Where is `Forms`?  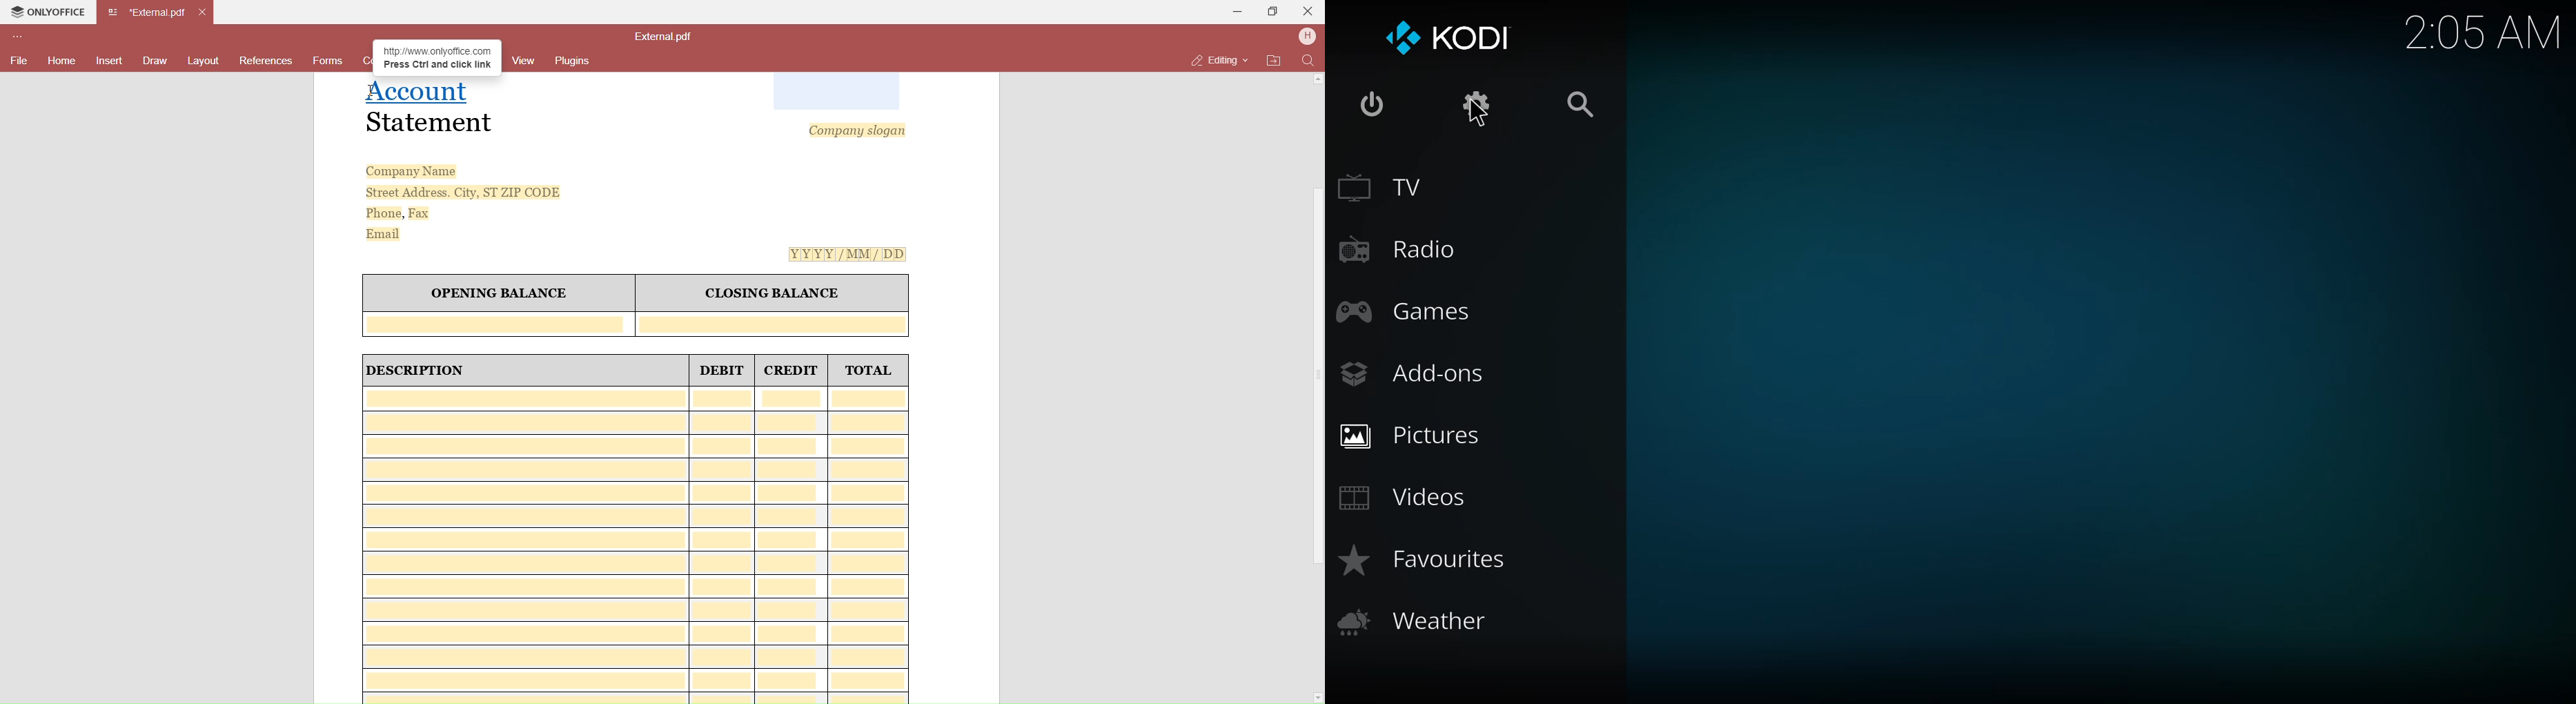
Forms is located at coordinates (328, 59).